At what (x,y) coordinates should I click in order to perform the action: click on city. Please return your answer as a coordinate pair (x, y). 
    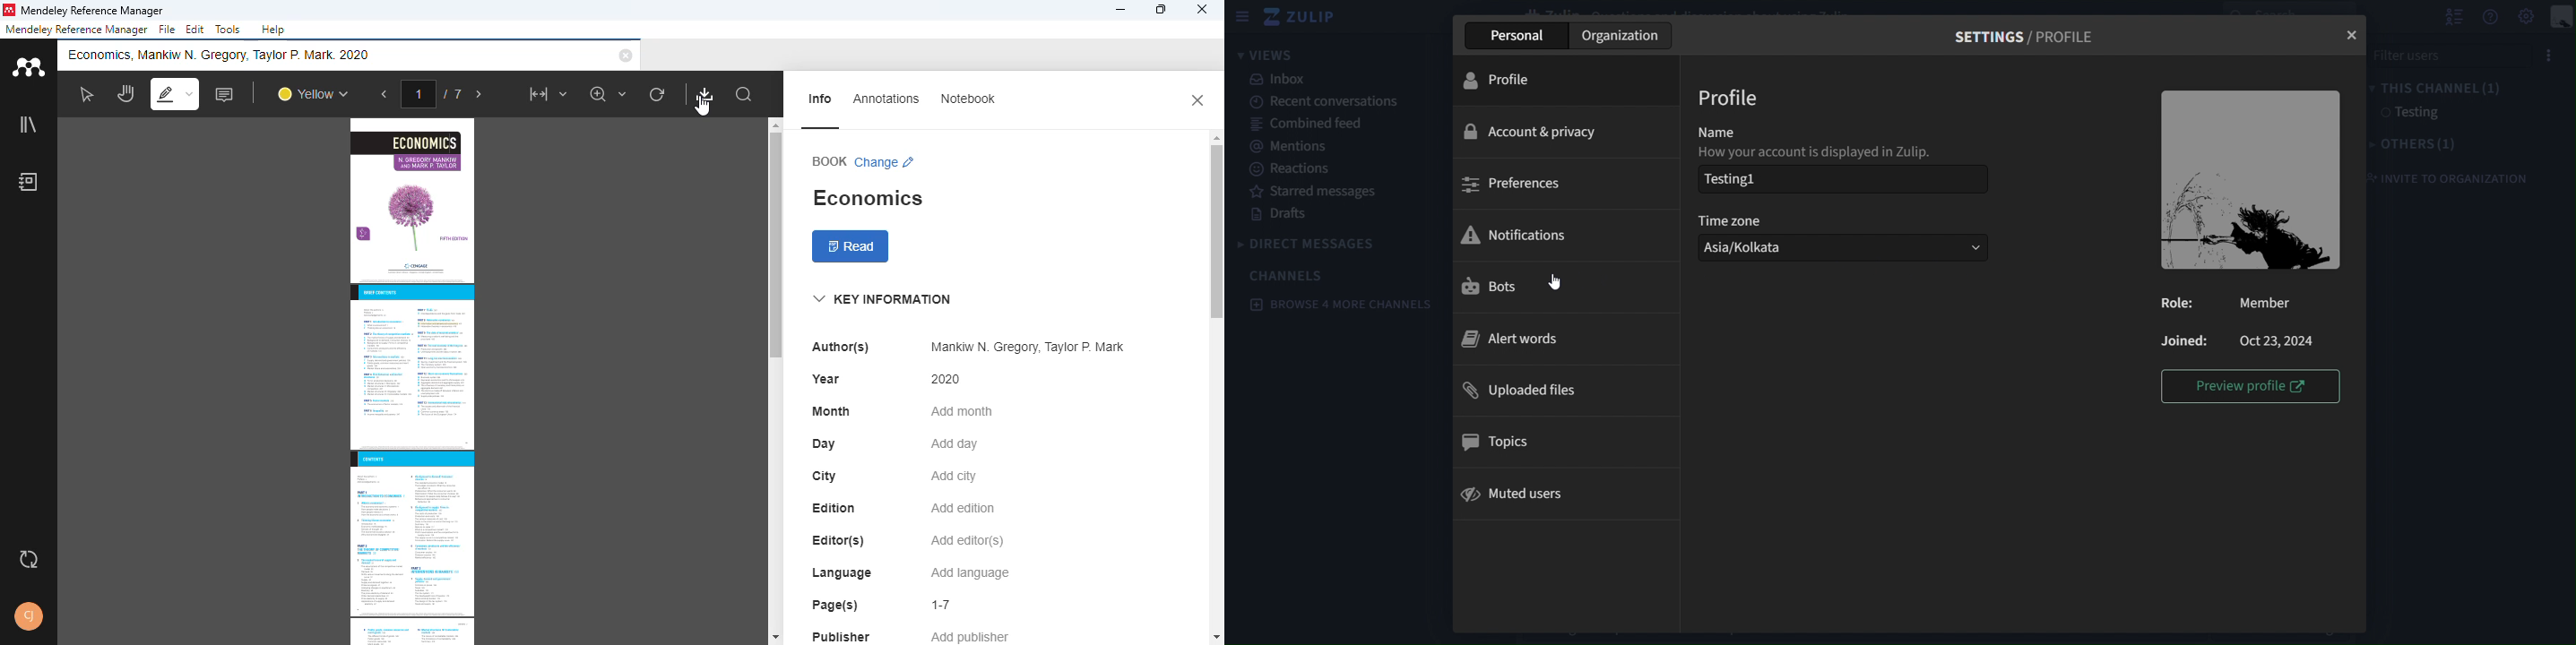
    Looking at the image, I should click on (824, 476).